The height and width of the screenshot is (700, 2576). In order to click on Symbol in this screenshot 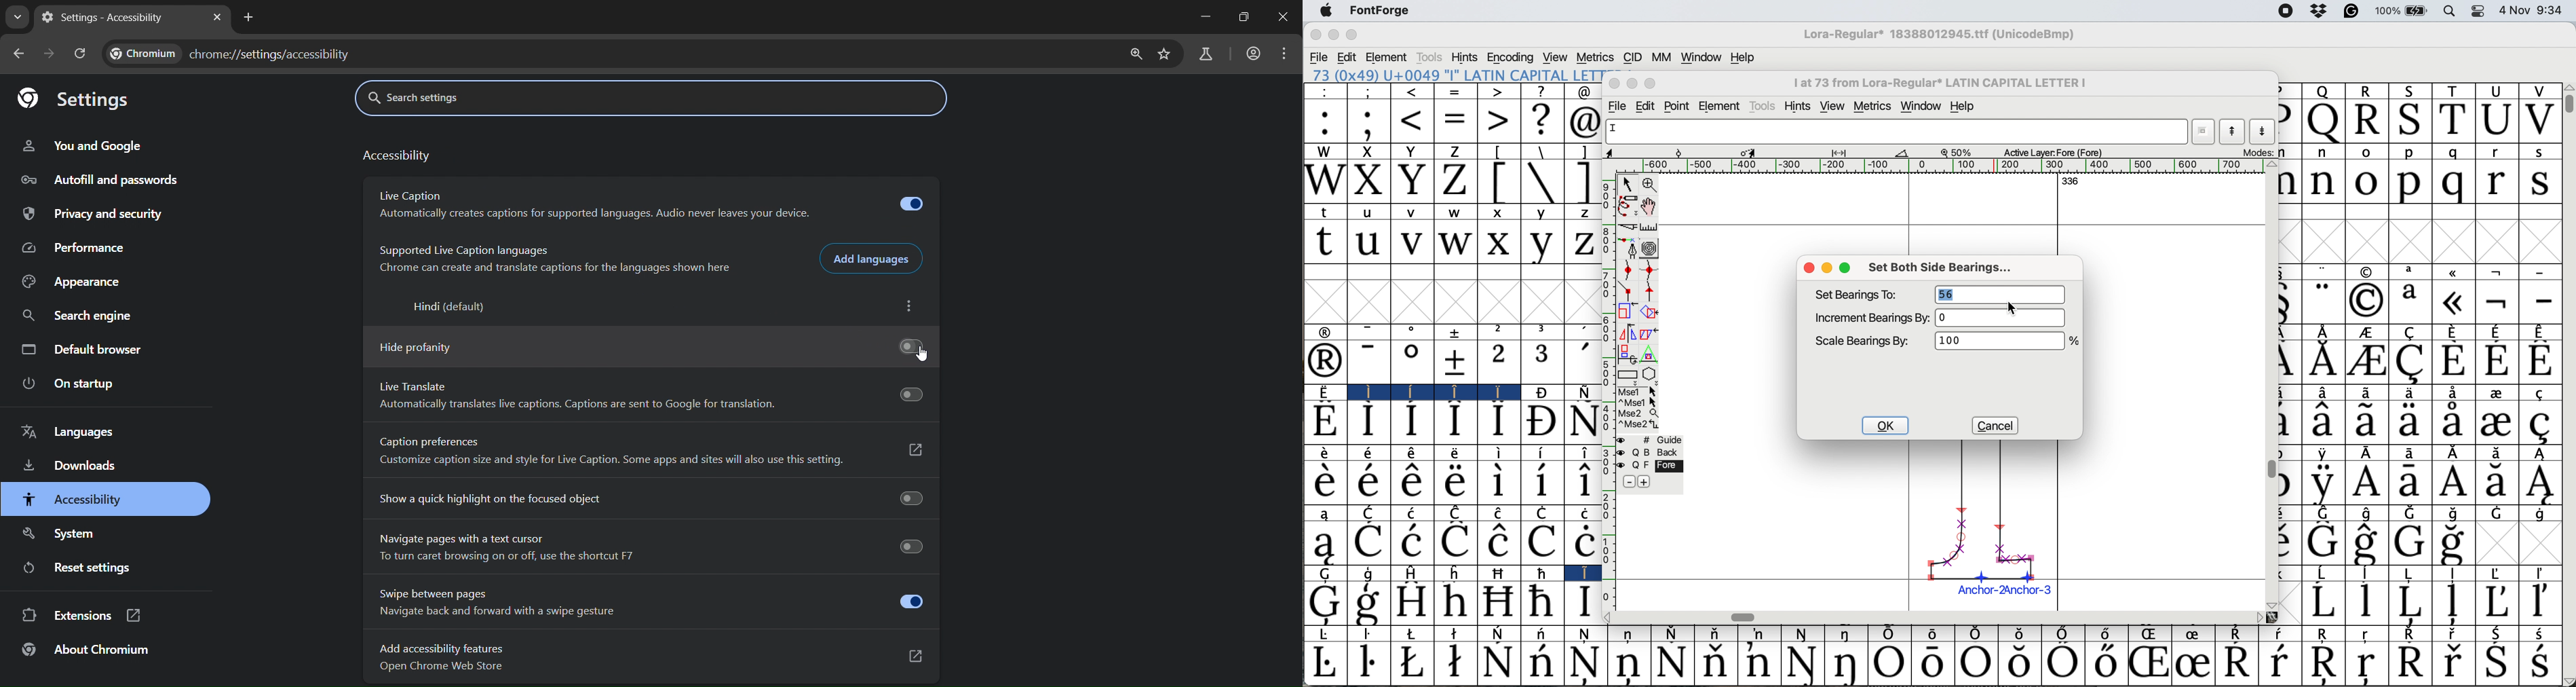, I will do `click(2239, 634)`.